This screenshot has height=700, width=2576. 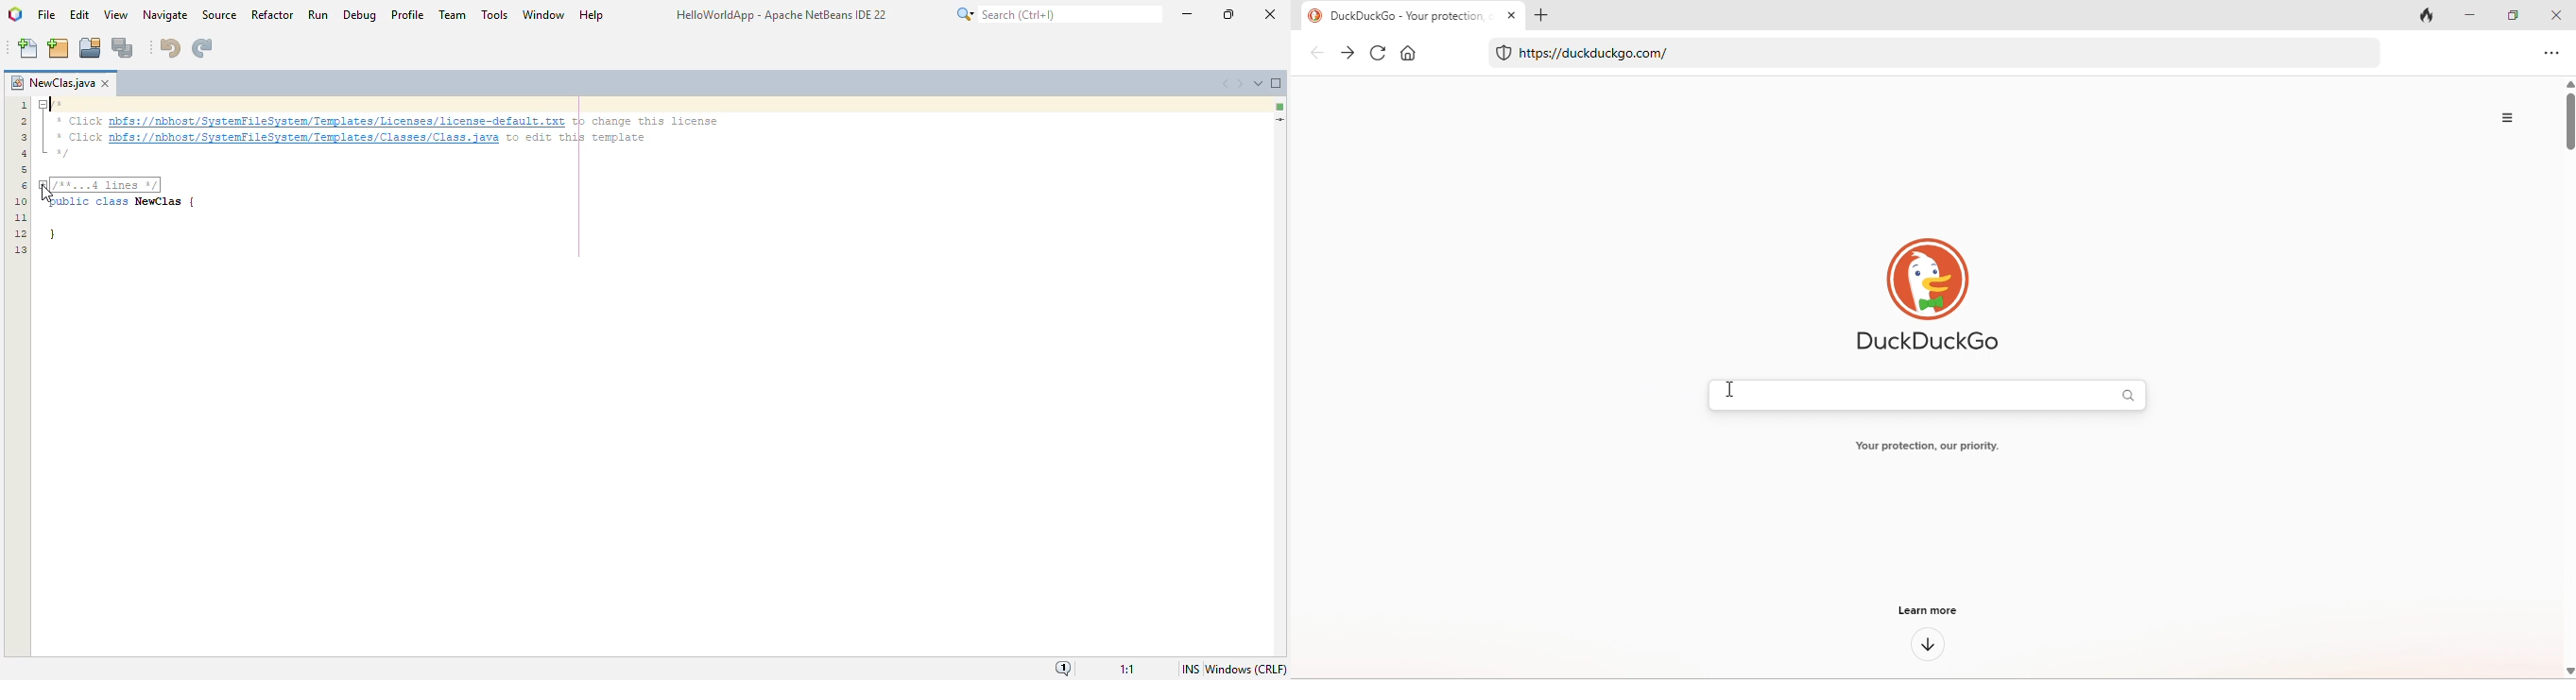 What do you see at coordinates (220, 15) in the screenshot?
I see `source` at bounding box center [220, 15].